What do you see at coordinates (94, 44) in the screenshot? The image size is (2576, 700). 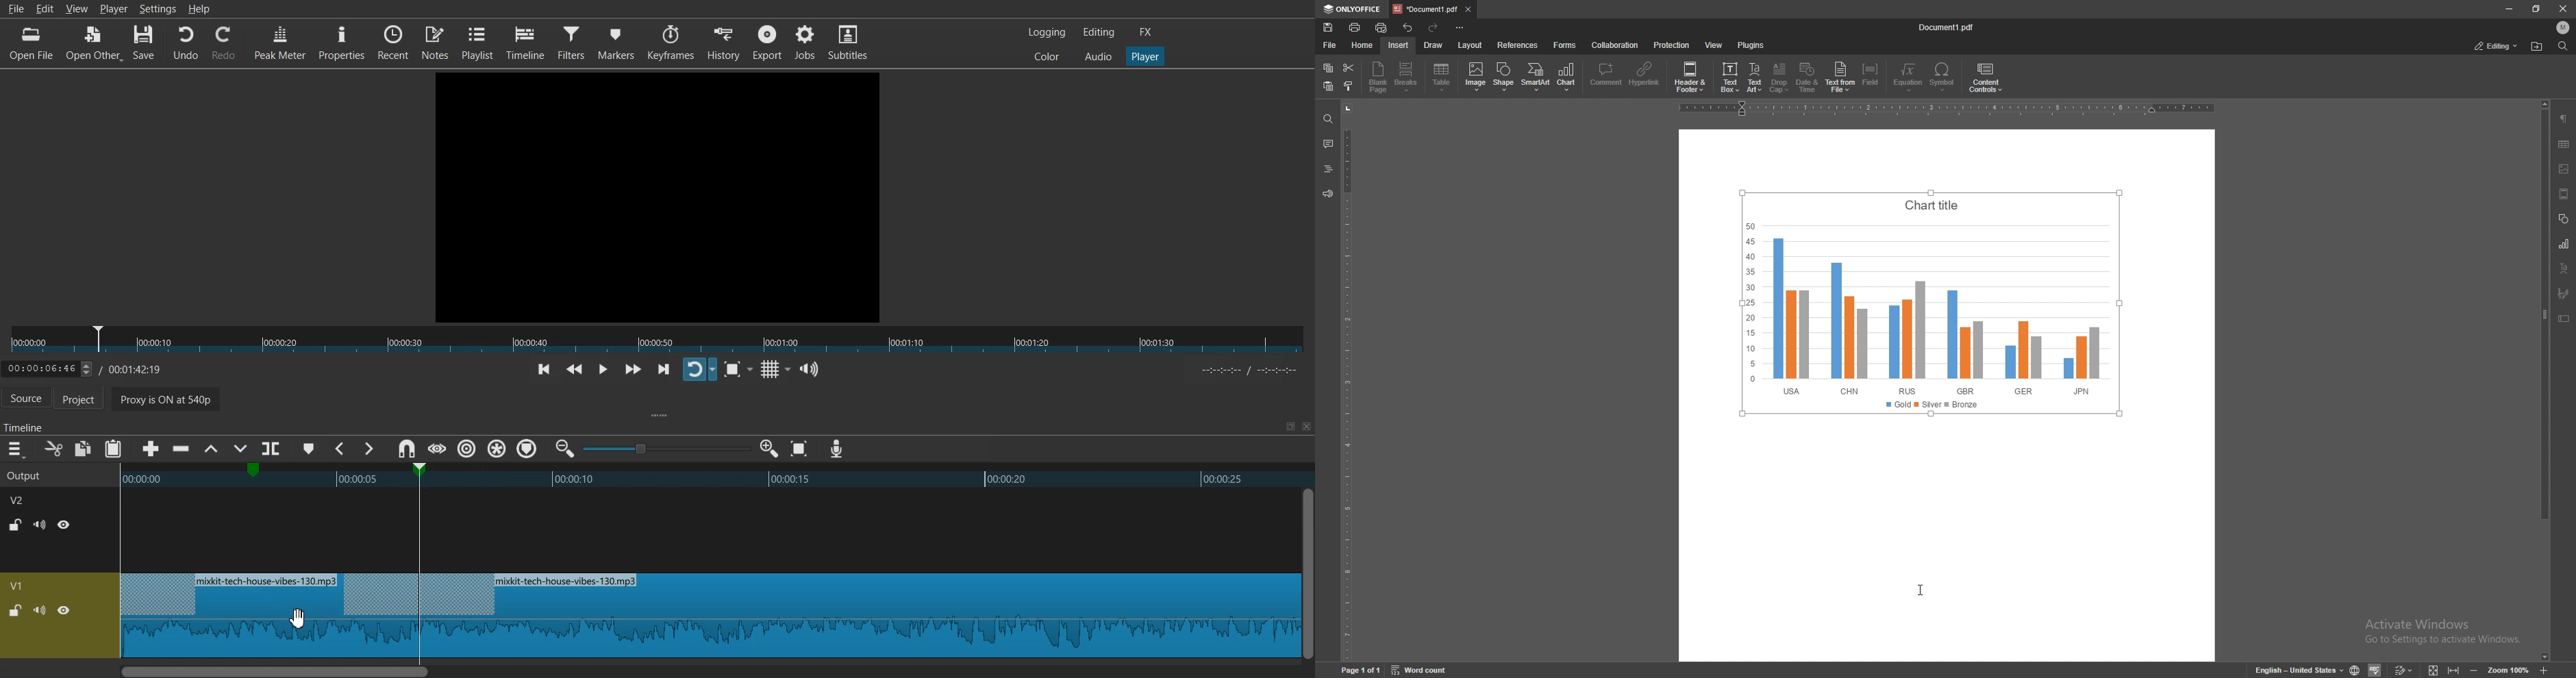 I see `Open Other` at bounding box center [94, 44].